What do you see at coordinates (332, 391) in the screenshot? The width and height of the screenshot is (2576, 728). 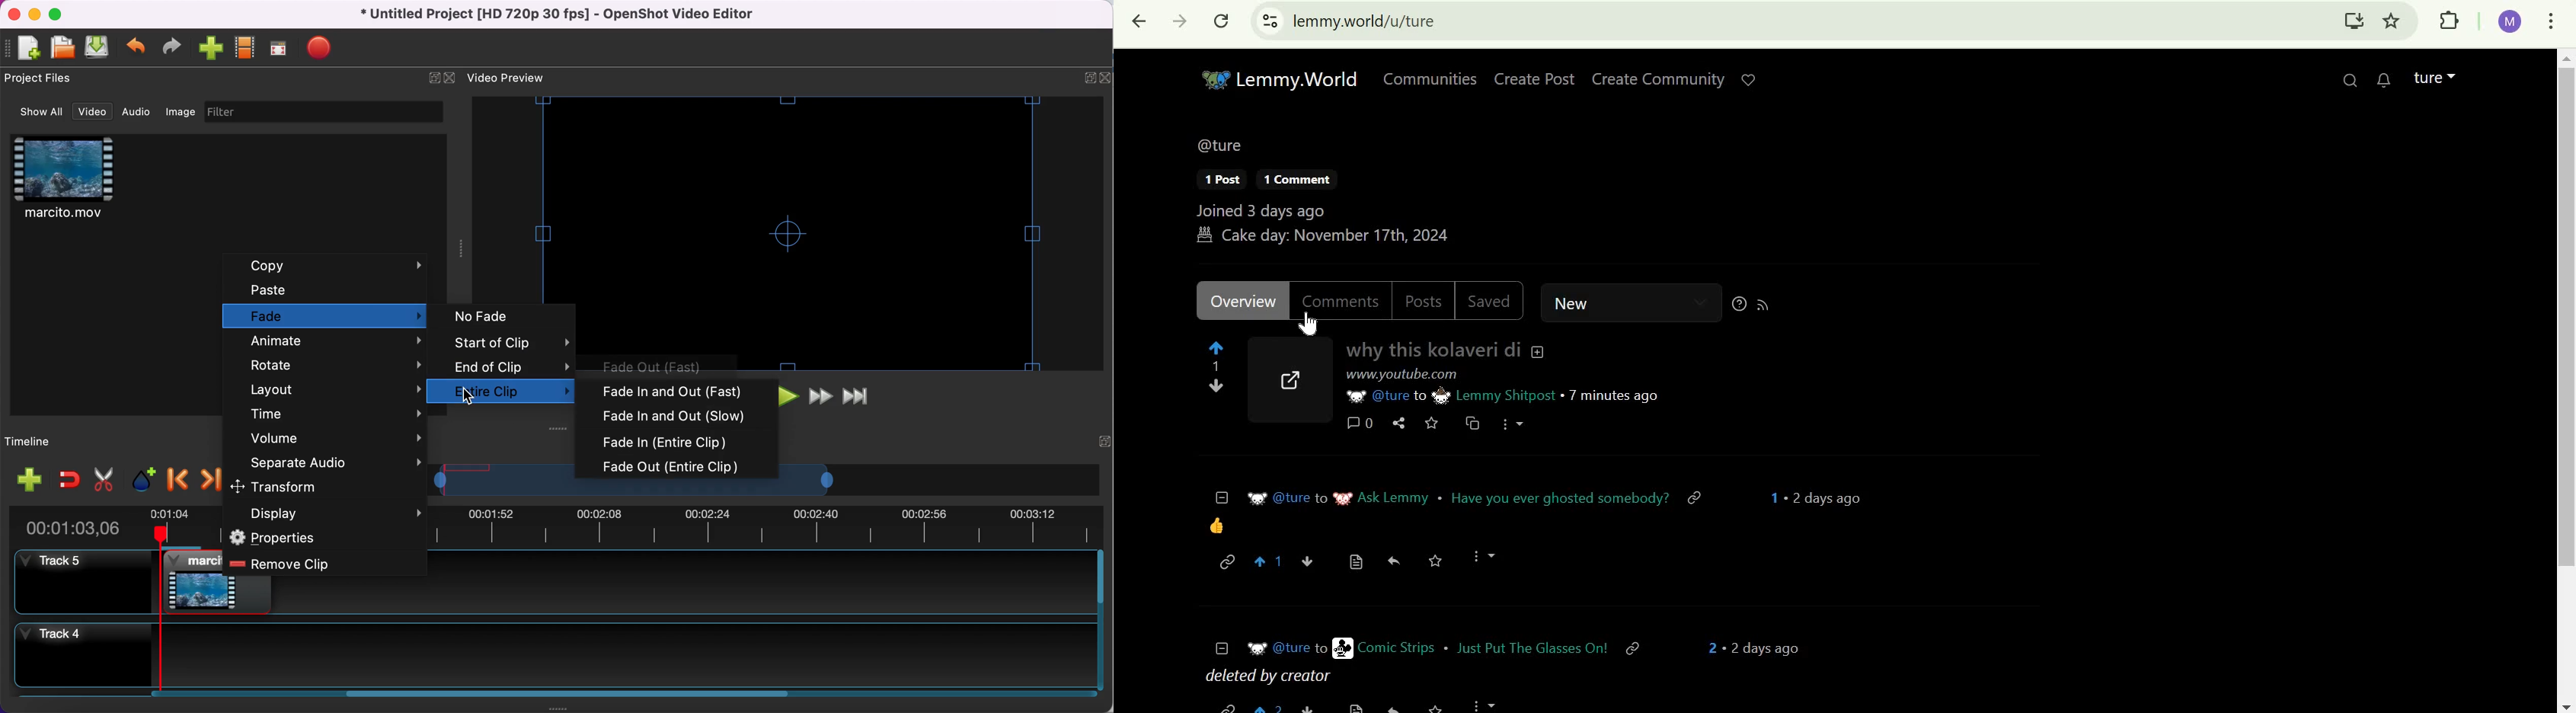 I see `layout` at bounding box center [332, 391].